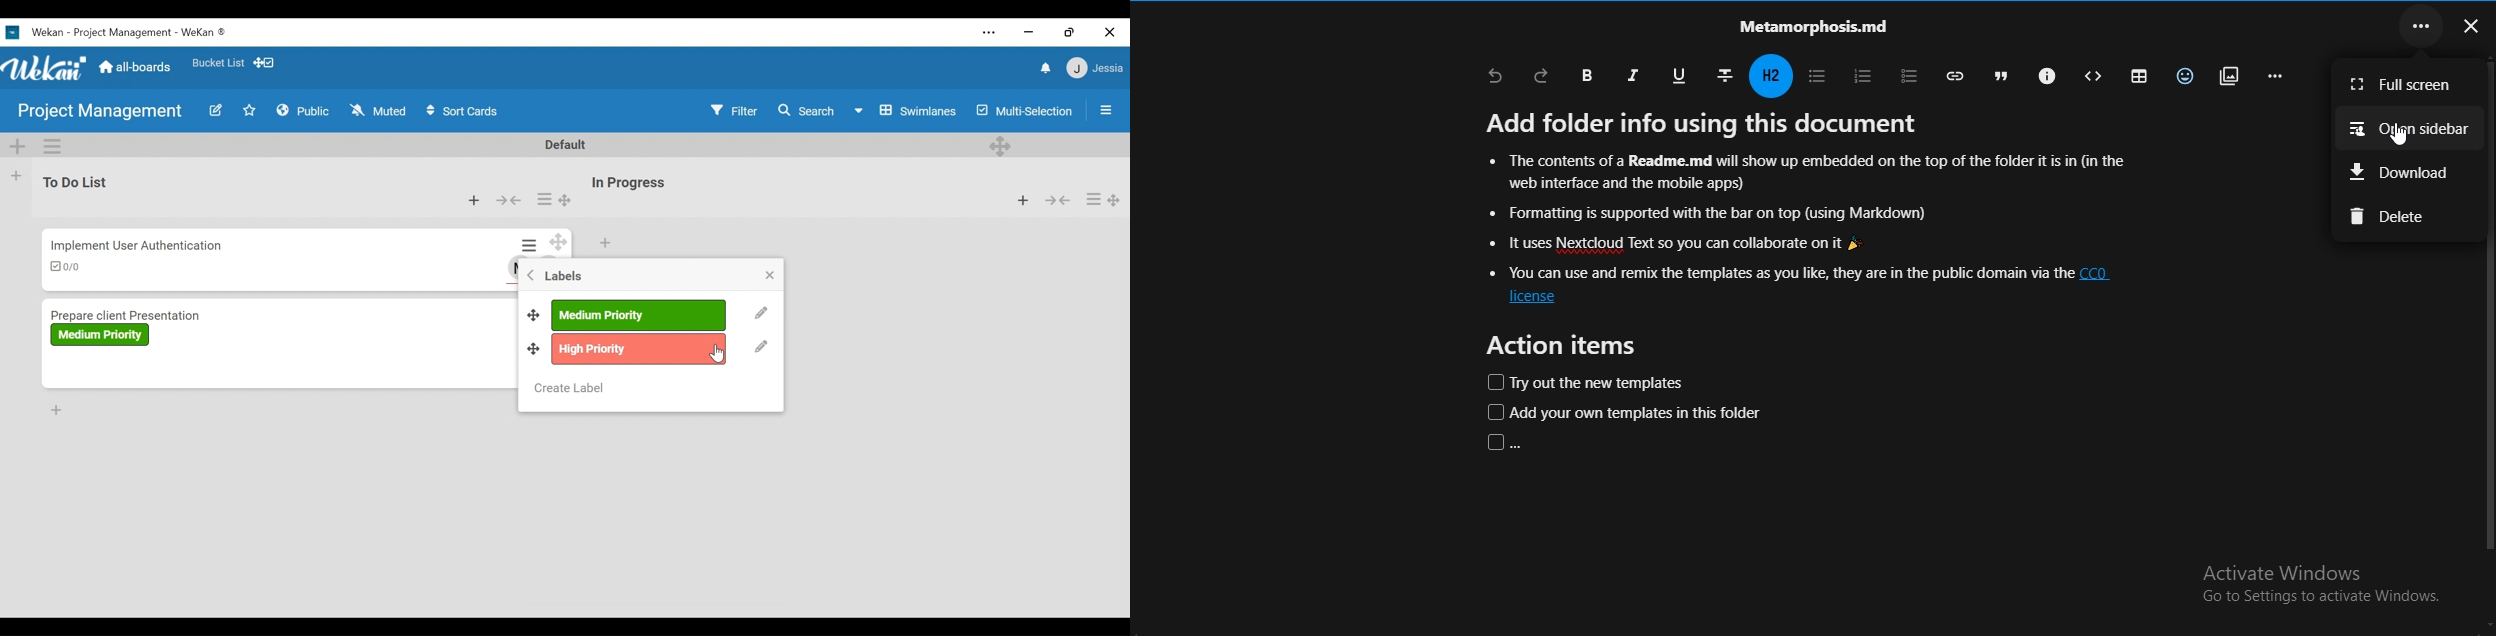  I want to click on Default, so click(568, 144).